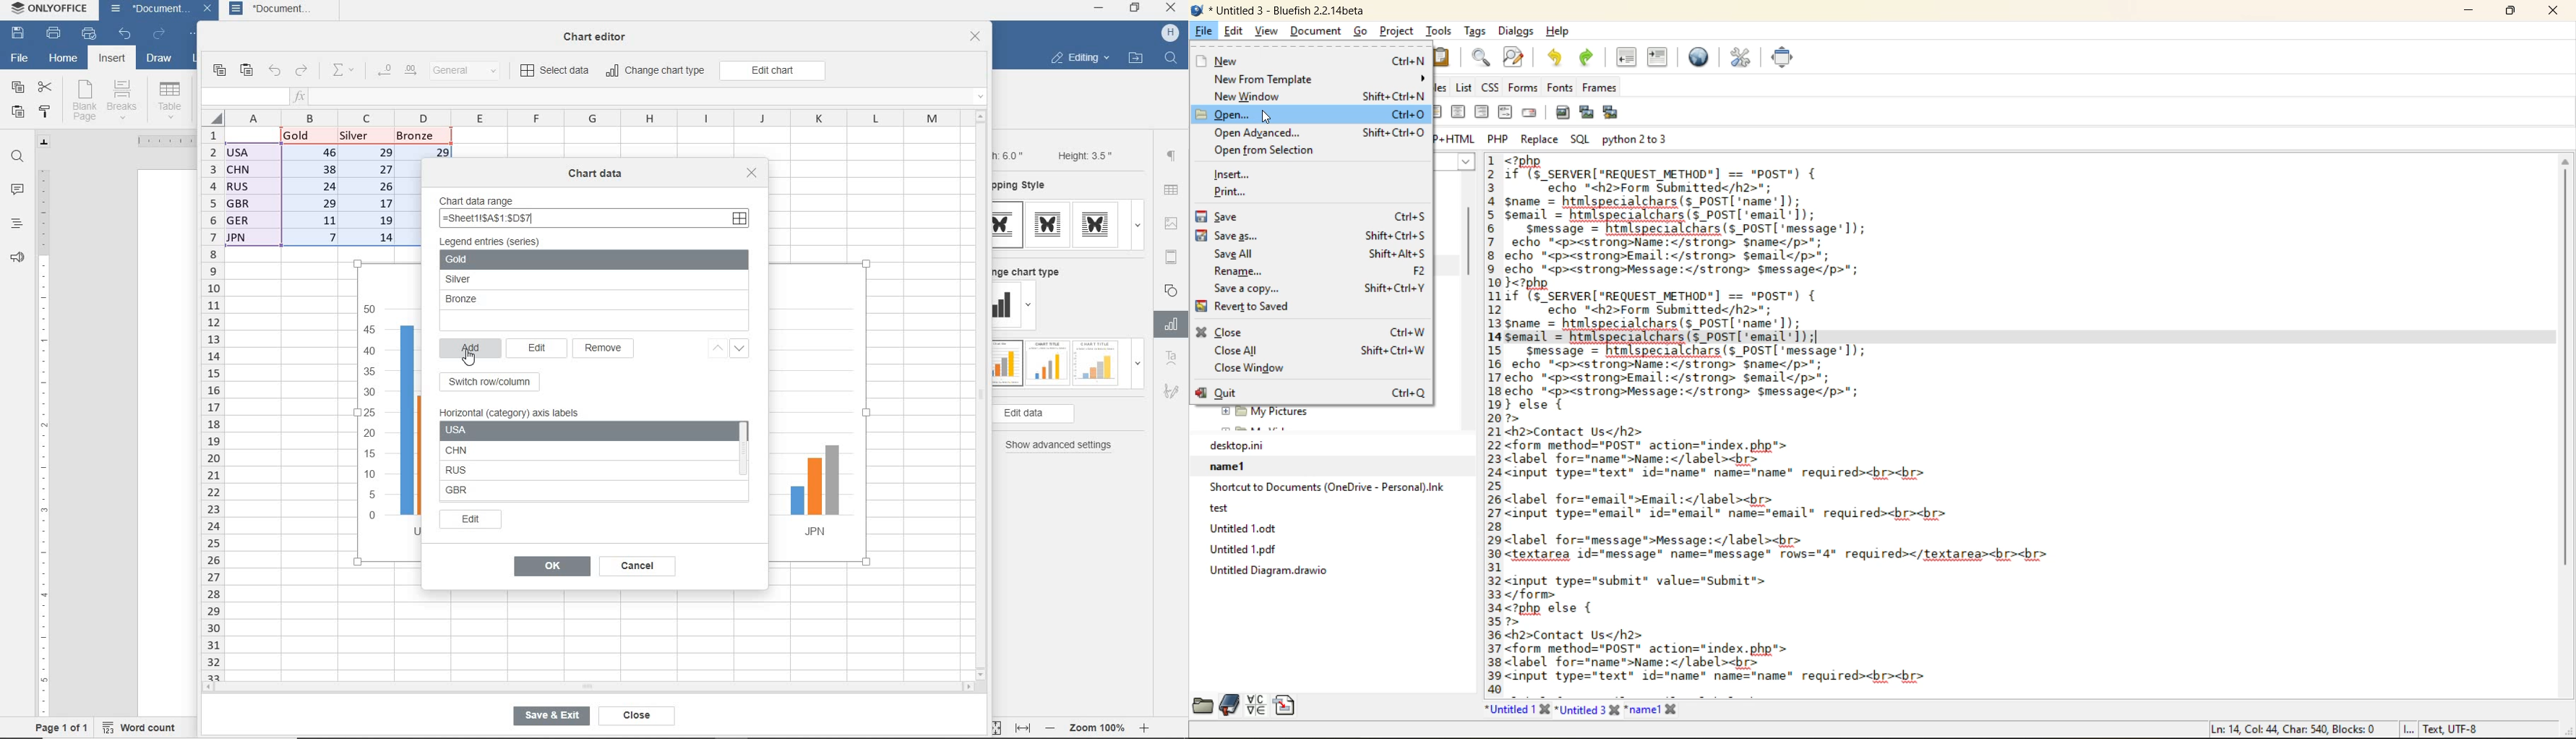  I want to click on type 3, so click(1097, 362).